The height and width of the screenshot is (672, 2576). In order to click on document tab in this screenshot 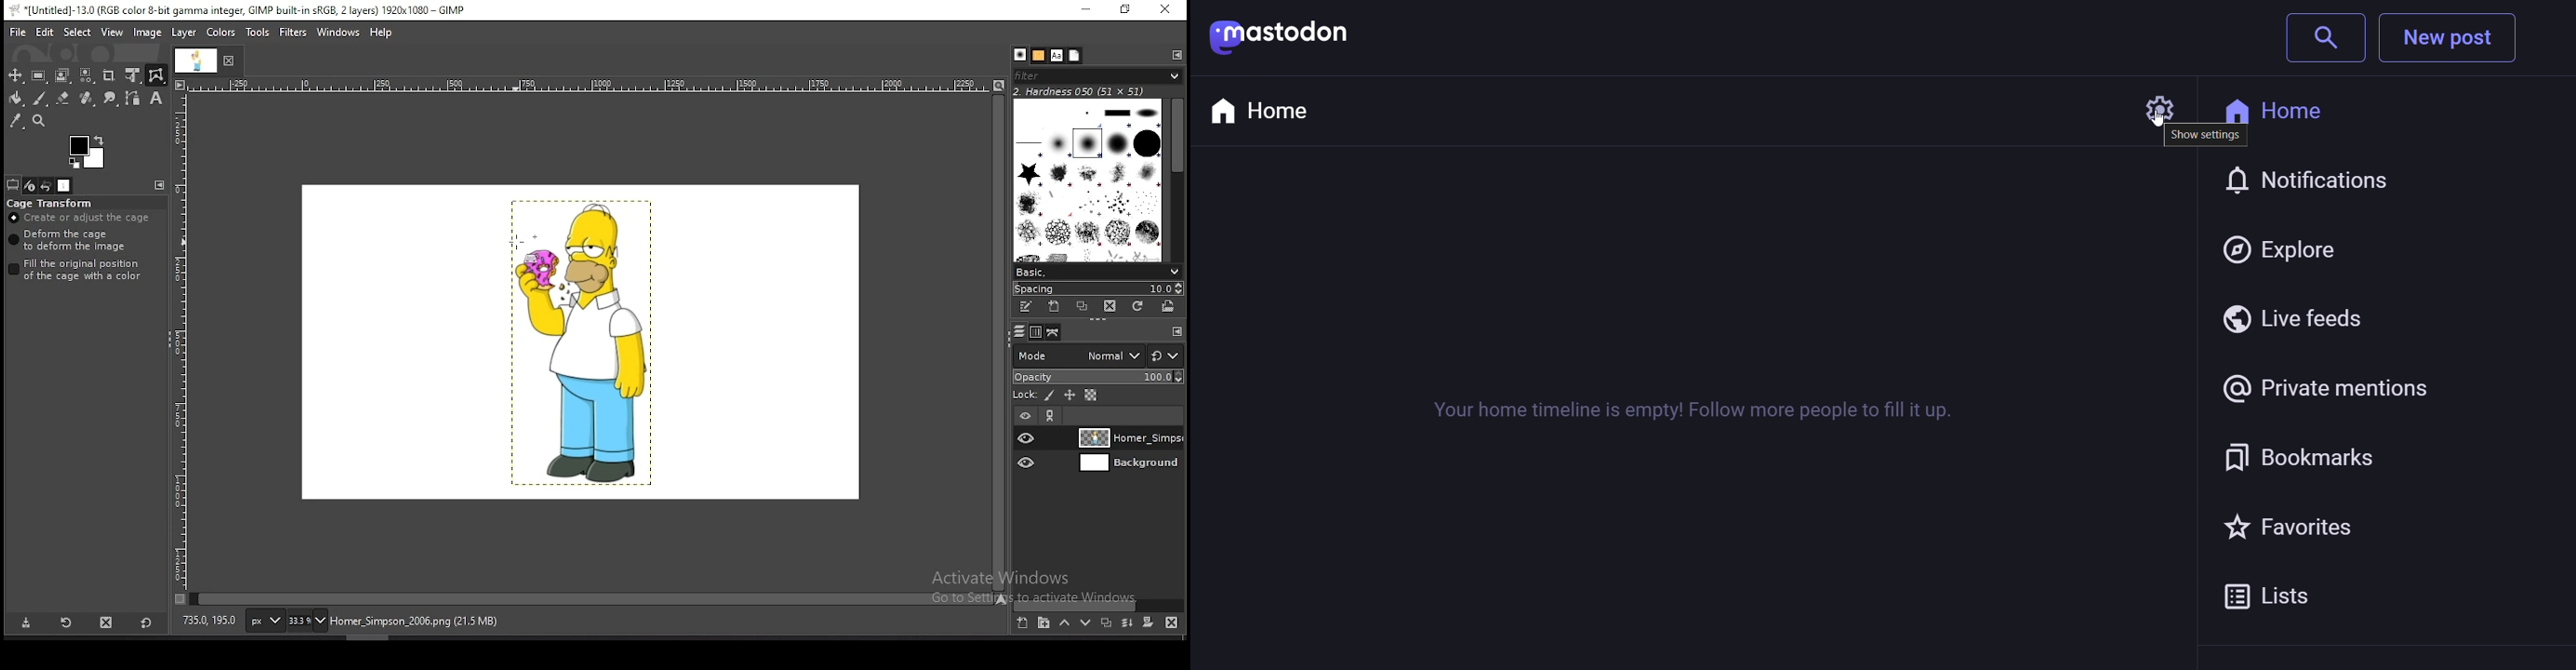, I will do `click(196, 62)`.